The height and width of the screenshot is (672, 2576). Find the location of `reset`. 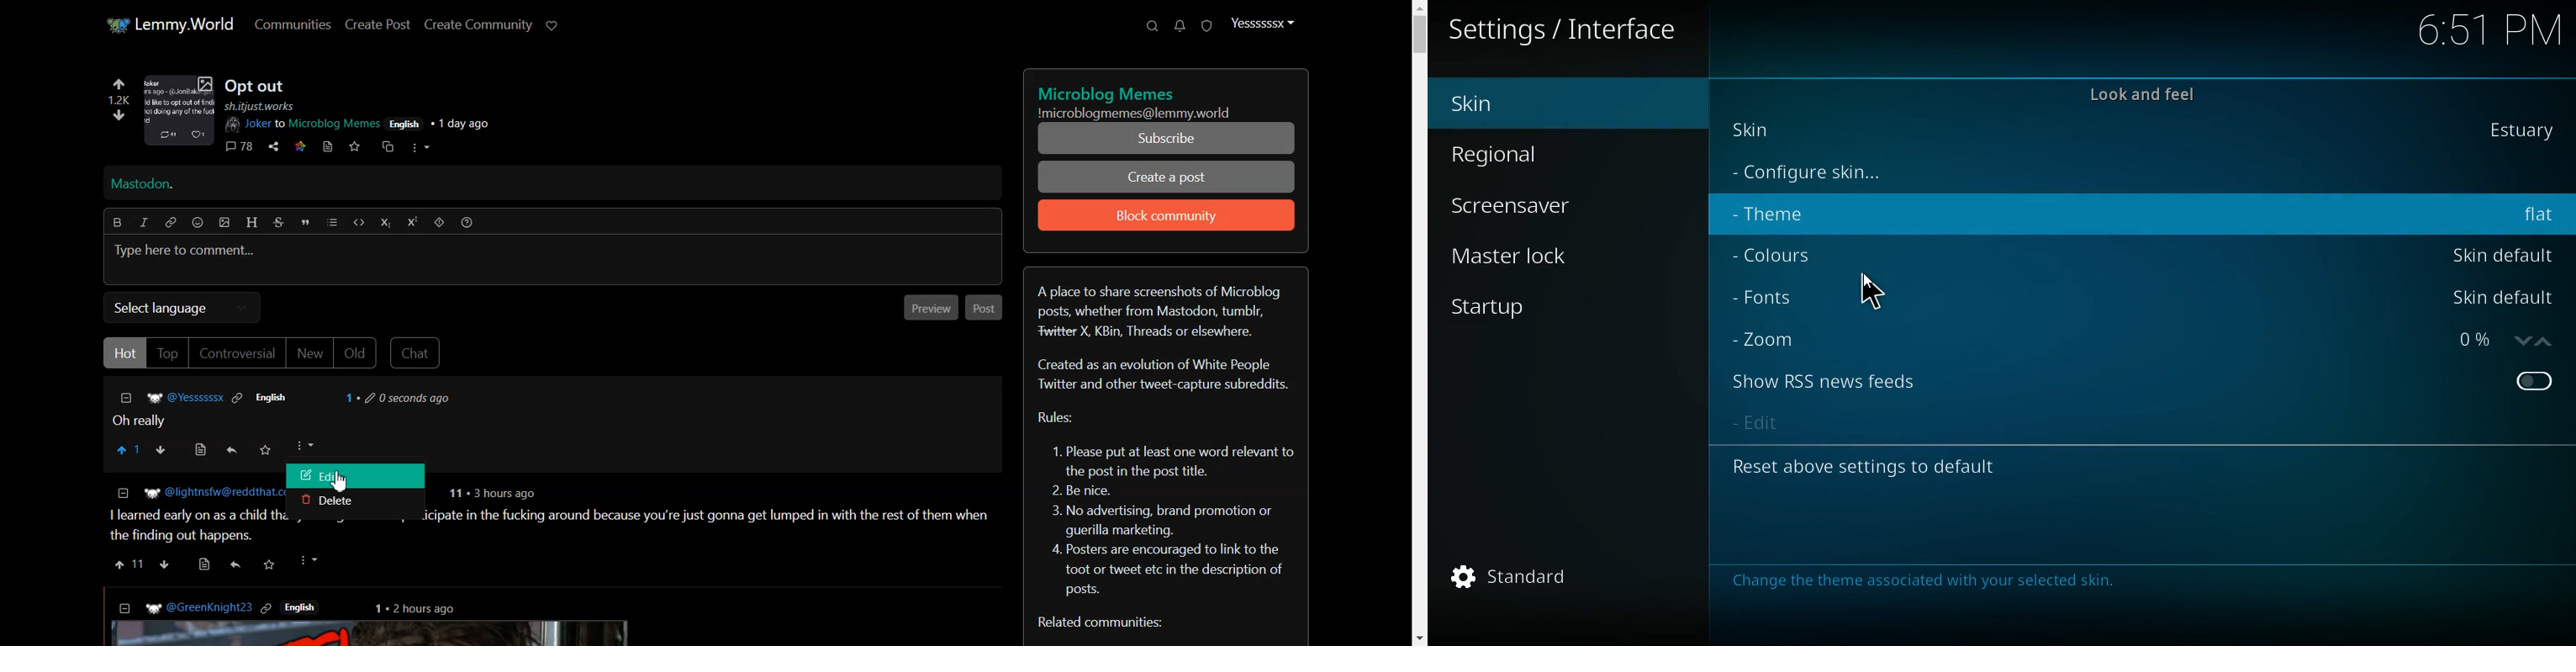

reset is located at coordinates (1876, 469).